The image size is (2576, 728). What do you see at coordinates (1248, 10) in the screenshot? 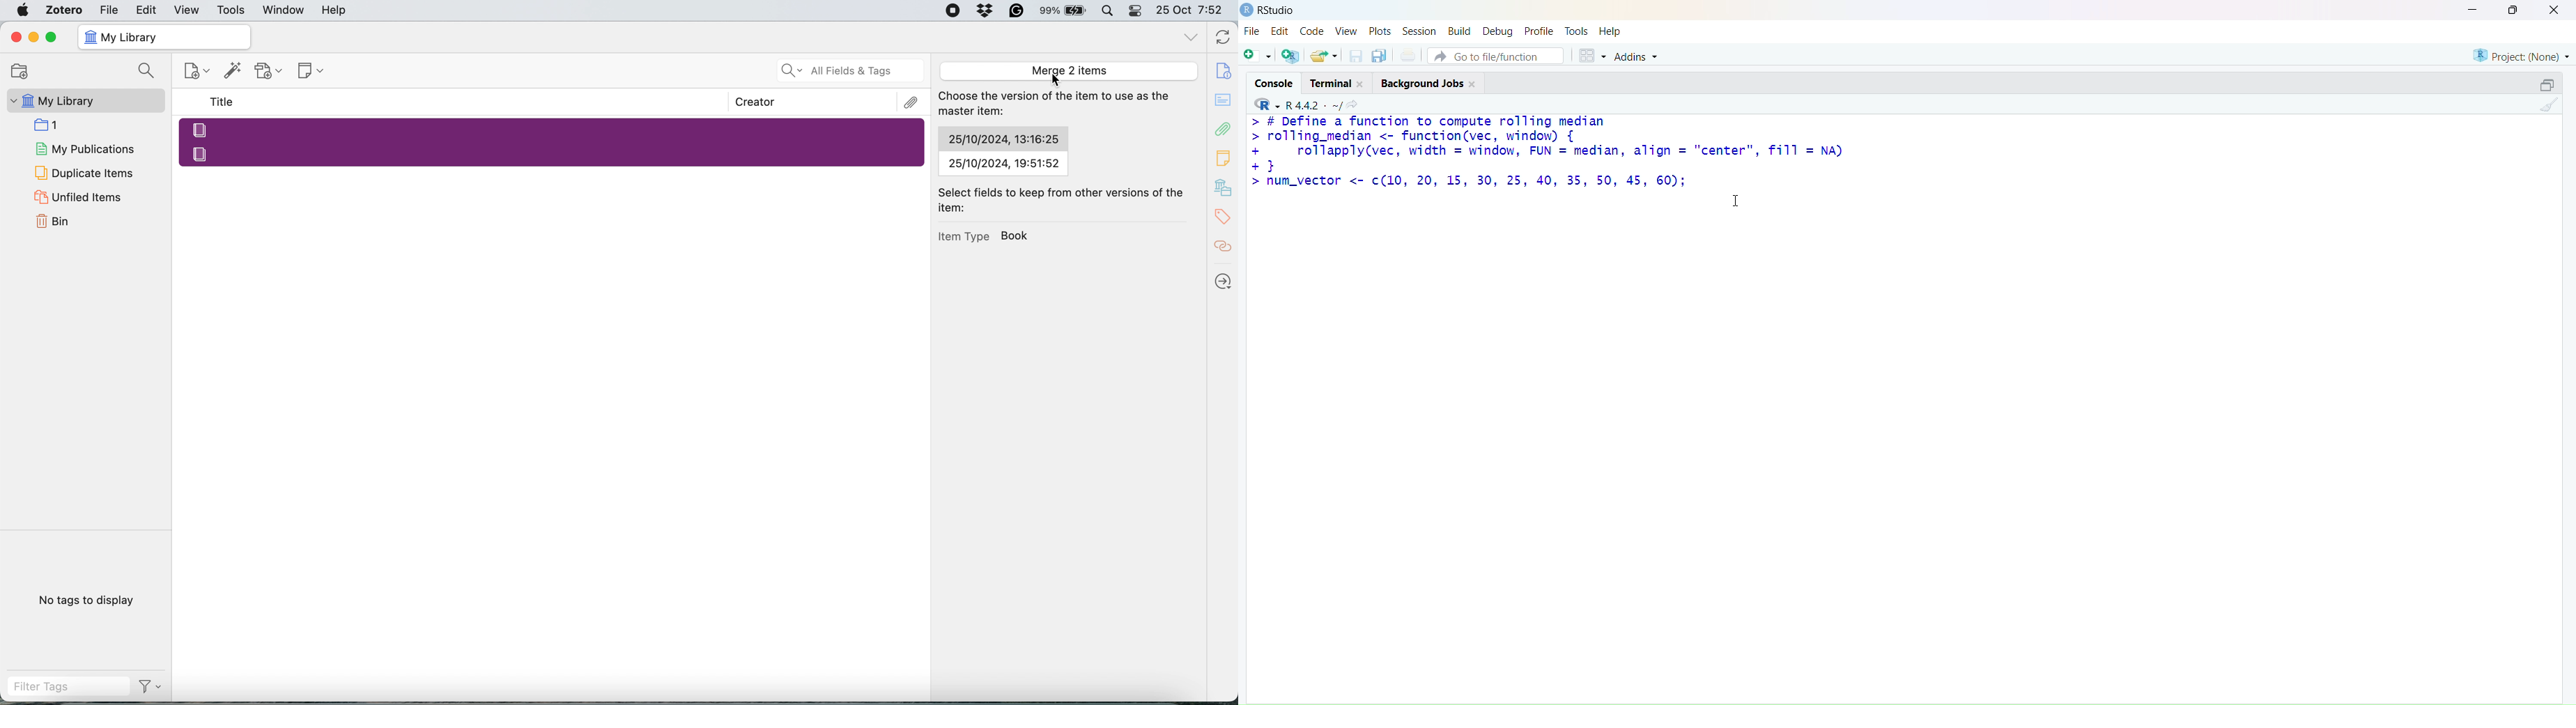
I see `logo` at bounding box center [1248, 10].